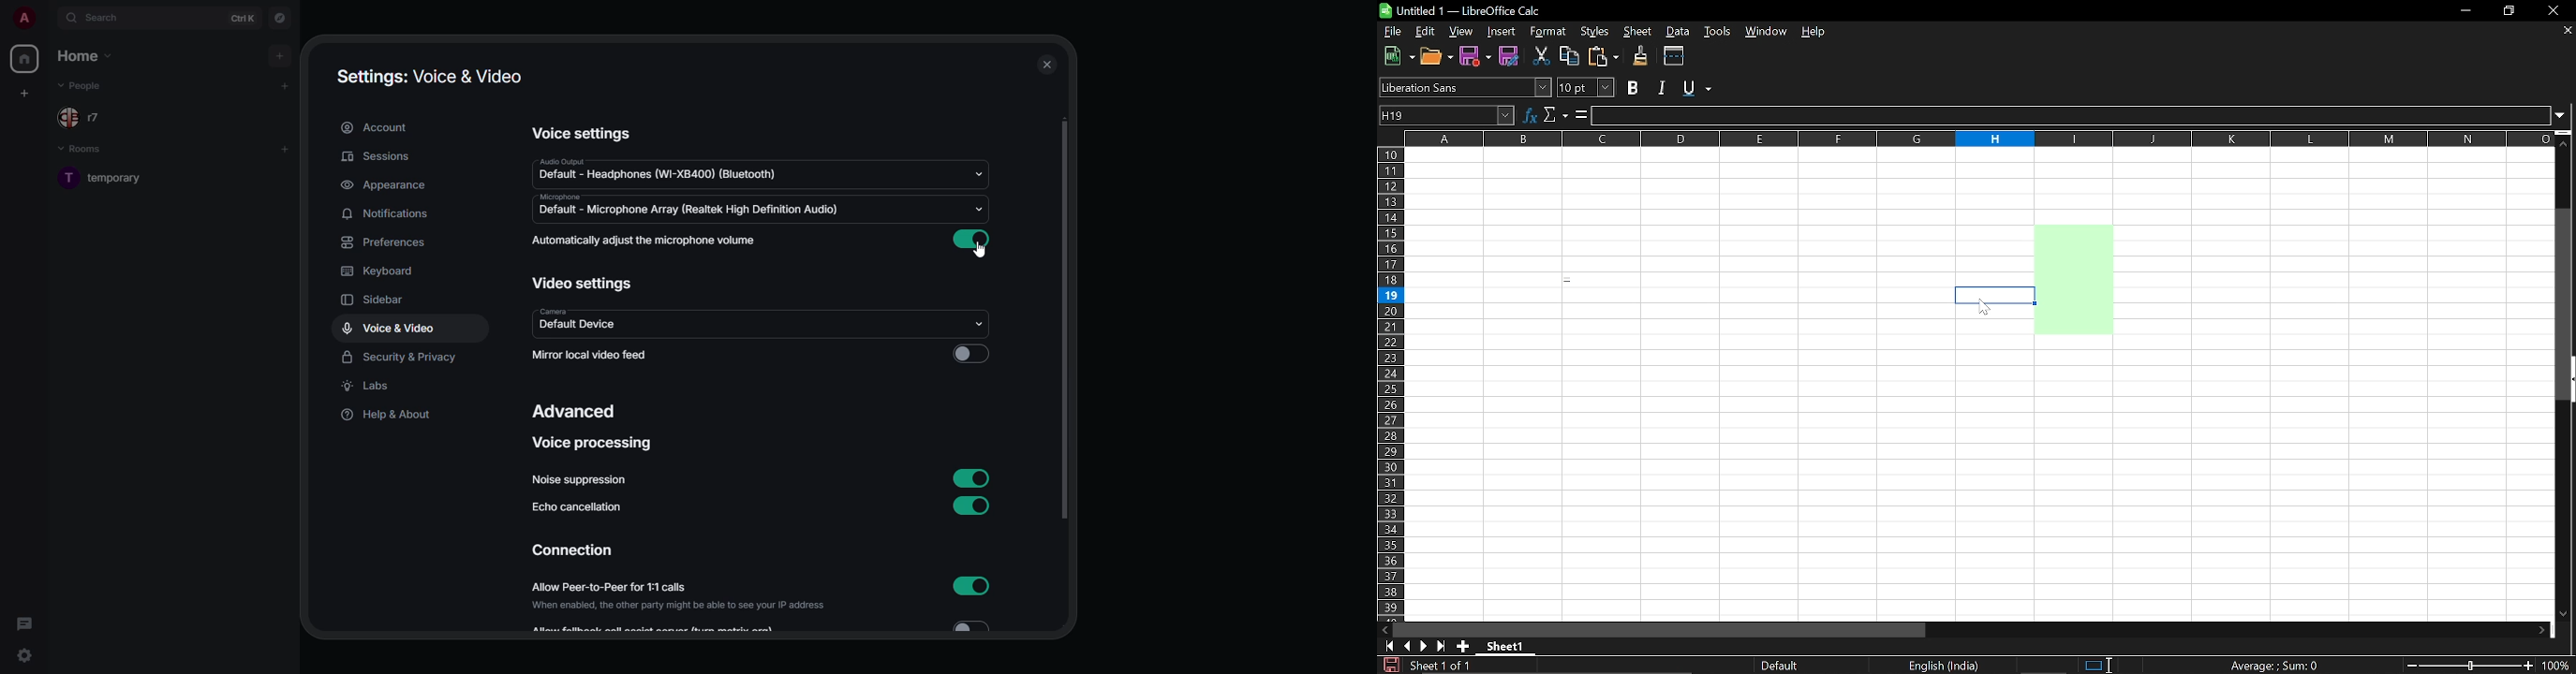 This screenshot has height=700, width=2576. What do you see at coordinates (399, 358) in the screenshot?
I see `security & privacy` at bounding box center [399, 358].